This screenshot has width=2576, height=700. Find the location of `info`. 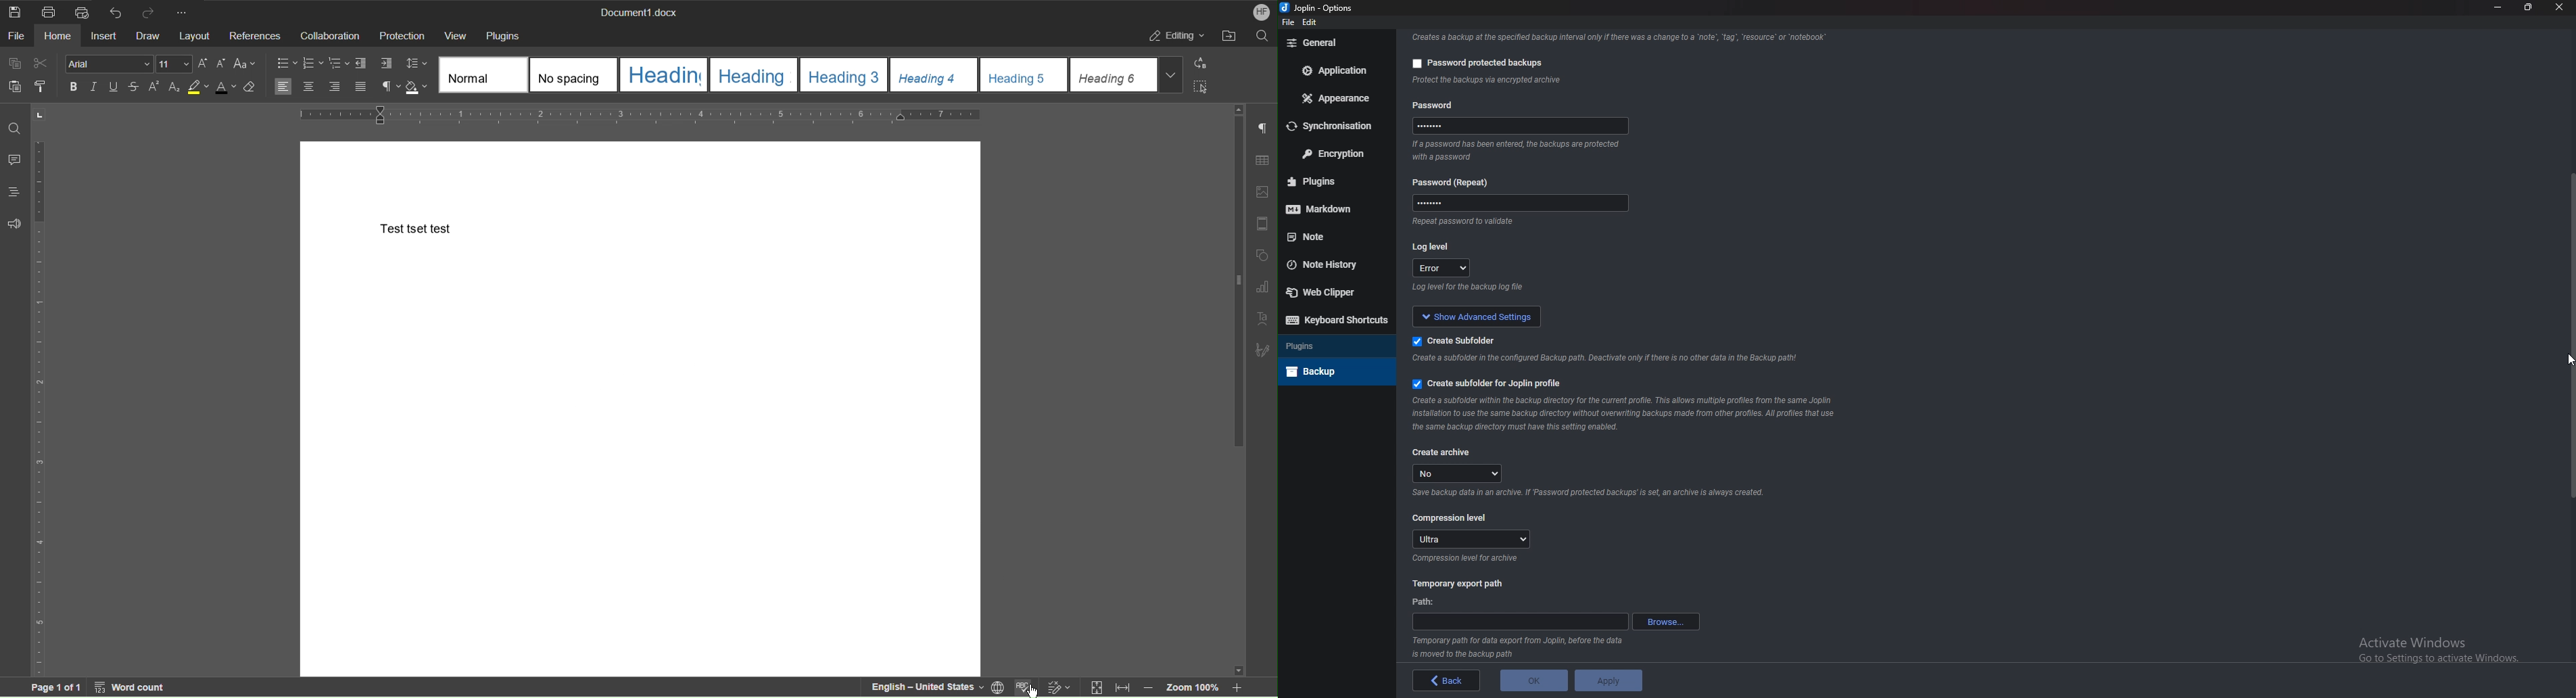

info is located at coordinates (1519, 151).